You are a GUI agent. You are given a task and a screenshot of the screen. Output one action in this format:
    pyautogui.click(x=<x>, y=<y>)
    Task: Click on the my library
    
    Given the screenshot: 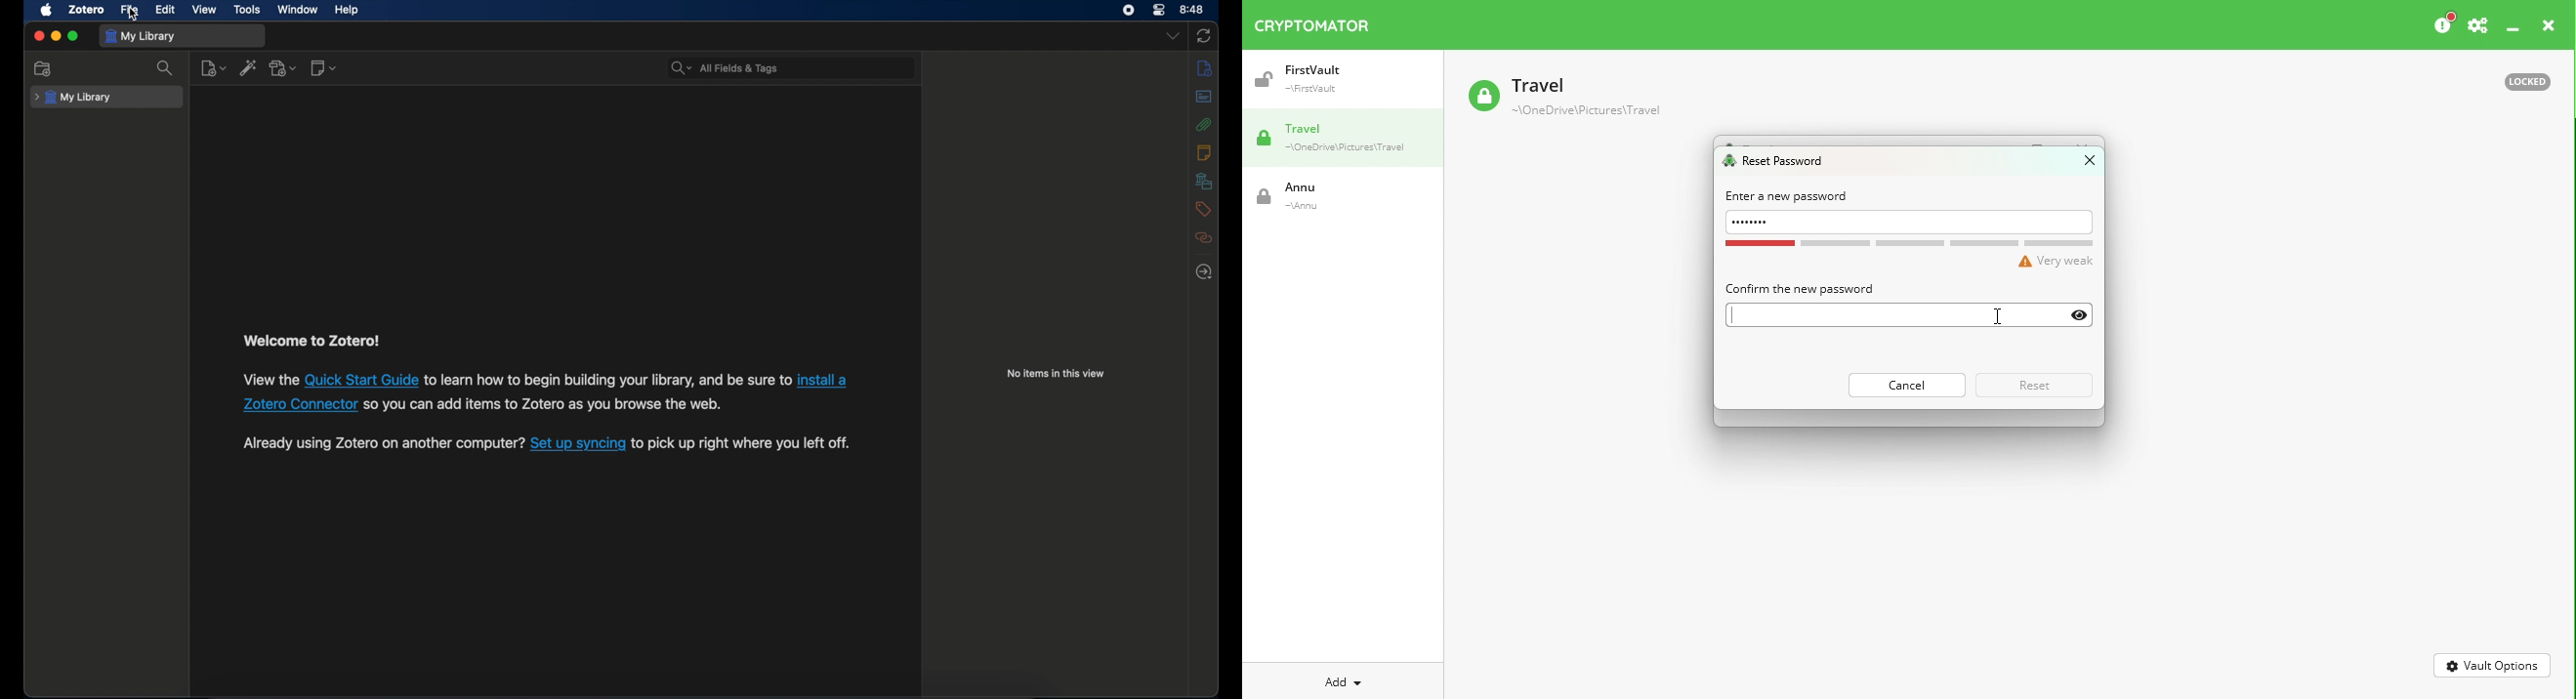 What is the action you would take?
    pyautogui.click(x=140, y=37)
    